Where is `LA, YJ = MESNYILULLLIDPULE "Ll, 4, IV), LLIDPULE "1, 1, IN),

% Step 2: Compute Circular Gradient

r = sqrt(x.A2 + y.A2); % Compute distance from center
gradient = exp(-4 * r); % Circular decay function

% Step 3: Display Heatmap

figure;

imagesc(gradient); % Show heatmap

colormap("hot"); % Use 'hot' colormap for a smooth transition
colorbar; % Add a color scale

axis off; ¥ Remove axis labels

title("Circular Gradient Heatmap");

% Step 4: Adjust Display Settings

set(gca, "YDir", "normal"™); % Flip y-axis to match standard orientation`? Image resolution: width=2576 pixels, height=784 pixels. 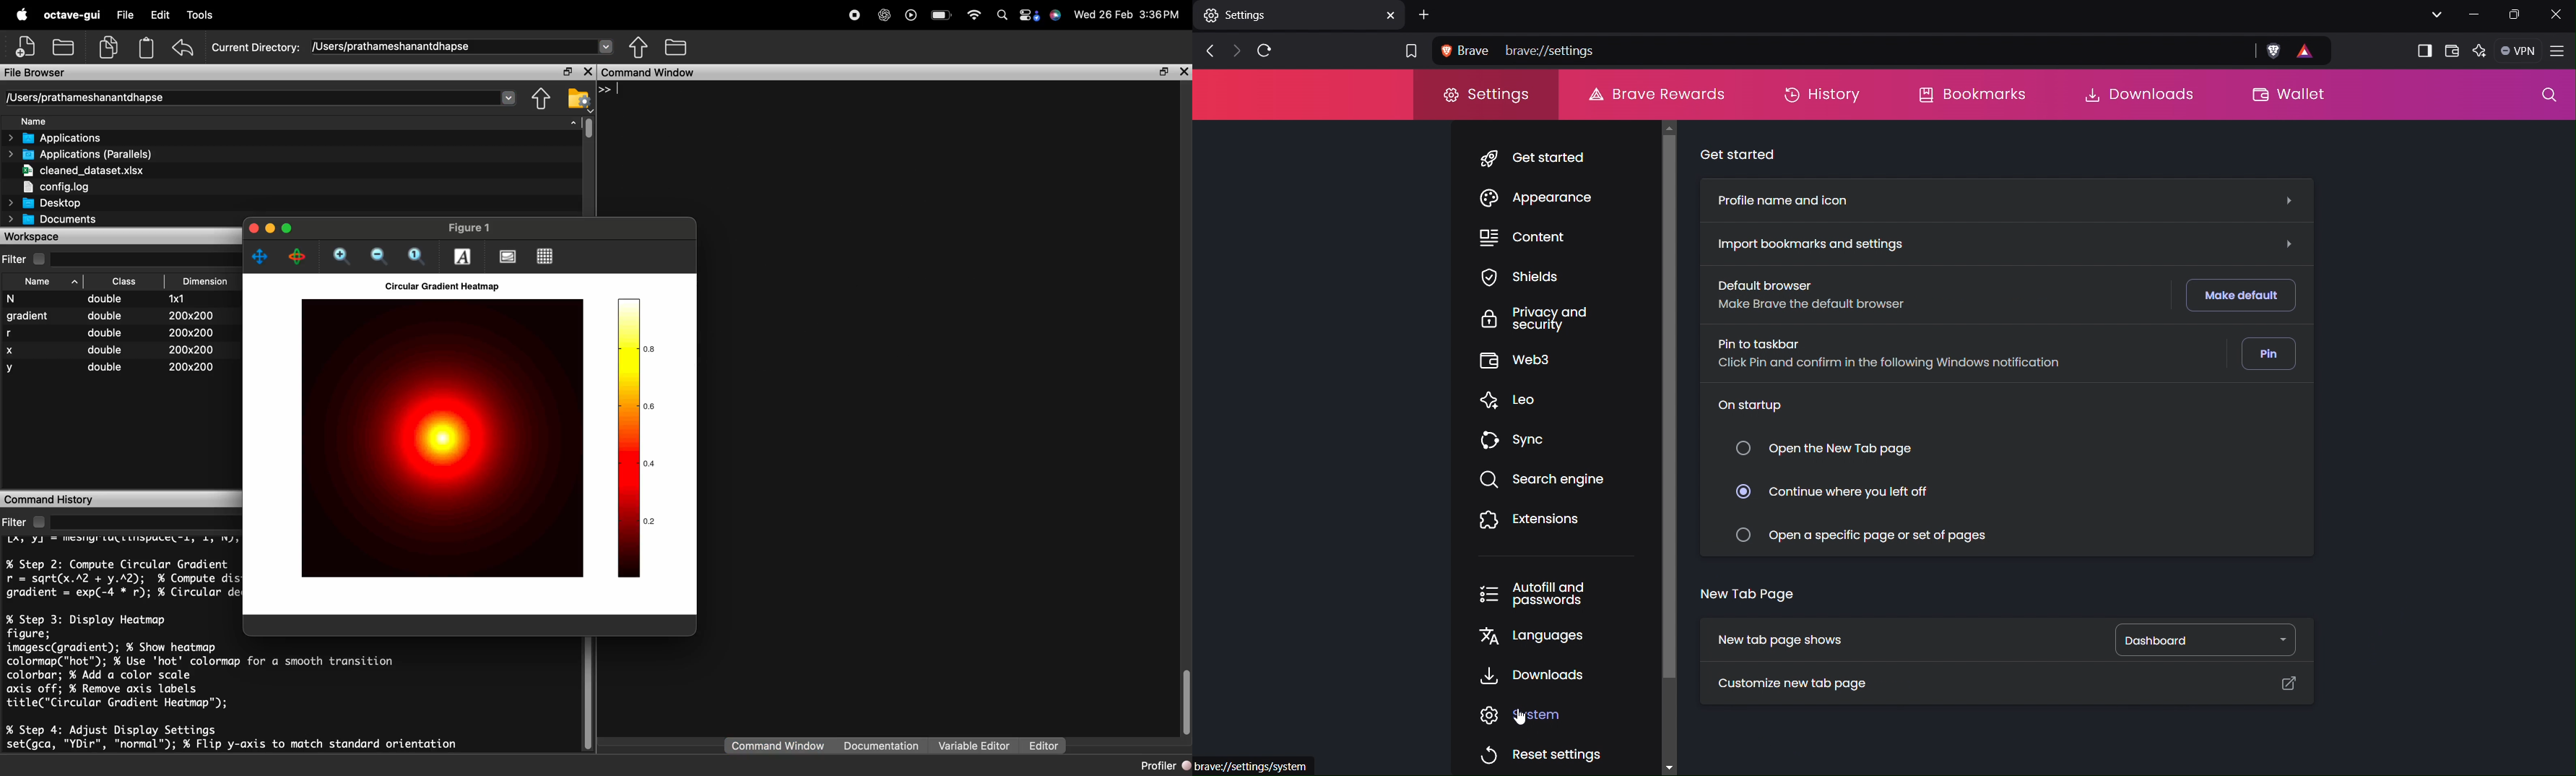 LA, YJ = MESNYILULLLIDPULE "Ll, 4, IV), LLIDPULE "1, 1, IN),

% Step 2: Compute Circular Gradient

r = sqrt(x.A2 + y.A2); % Compute distance from center
gradient = exp(-4 * r); % Circular decay function

% Step 3: Display Heatmap

figure;

imagesc(gradient); % Show heatmap

colormap("hot"); % Use 'hot' colormap for a smooth transition
colorbar; % Add a color scale

axis off; ¥ Remove axis labels

title("Circular Gradient Heatmap");

% Step 4: Adjust Display Settings

set(gca, "YDir", "normal"™); % Flip y-axis to match standard orientation is located at coordinates (119, 644).